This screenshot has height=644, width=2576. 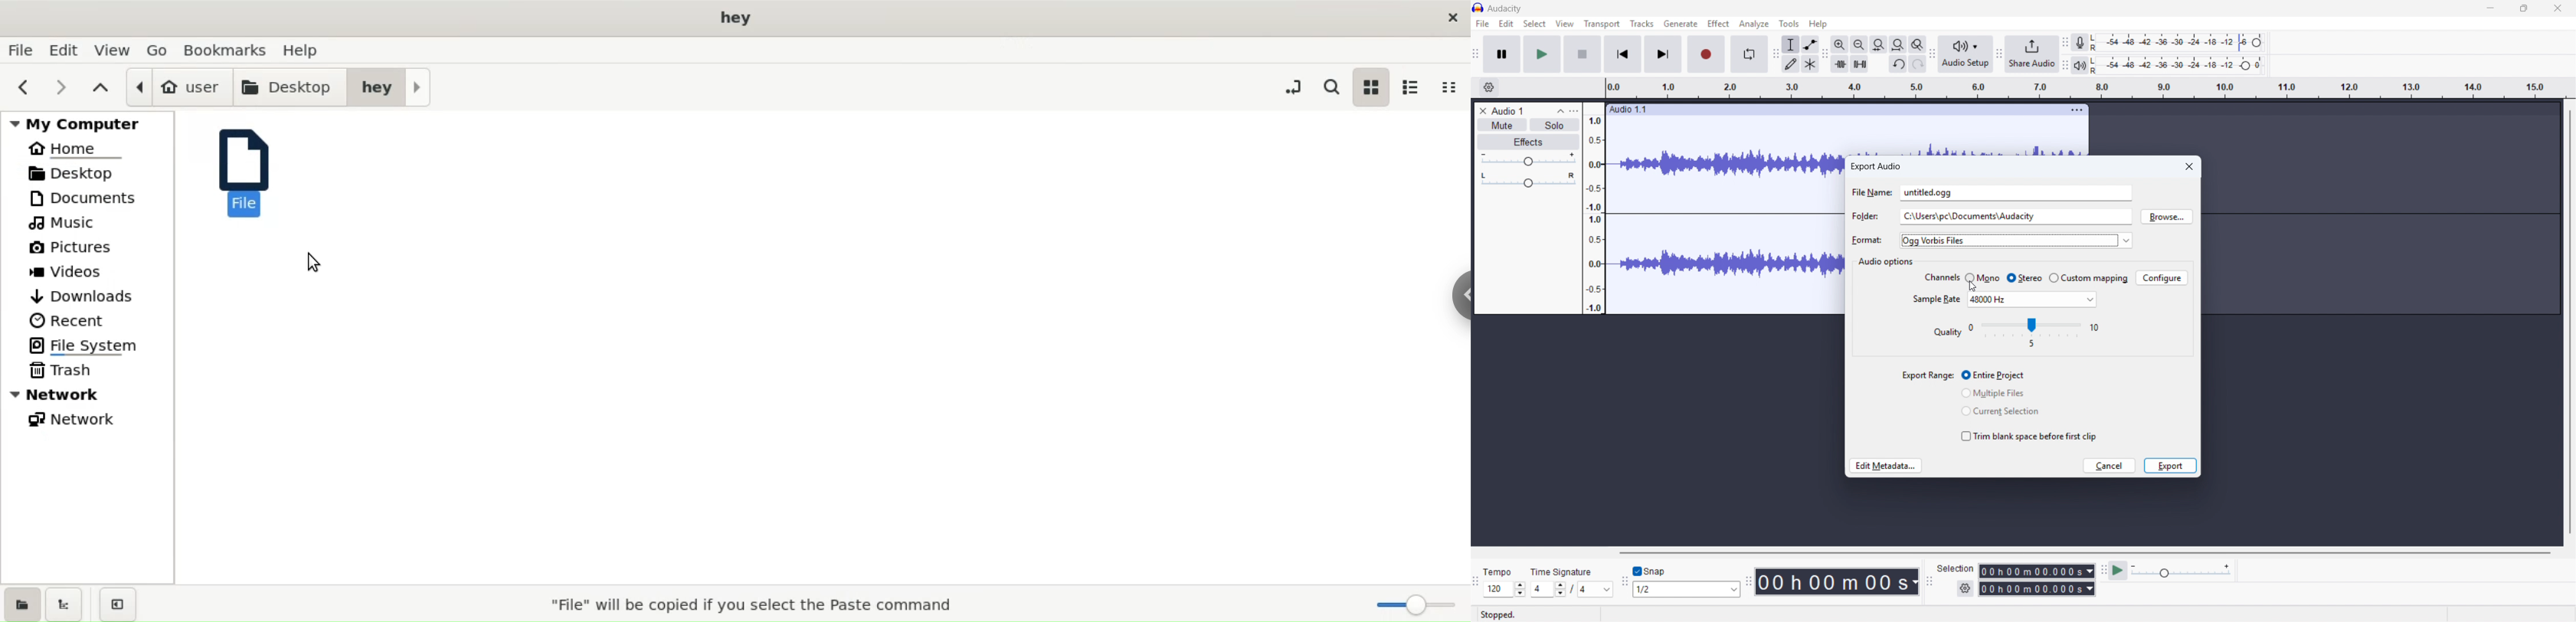 What do you see at coordinates (1565, 24) in the screenshot?
I see `View ` at bounding box center [1565, 24].